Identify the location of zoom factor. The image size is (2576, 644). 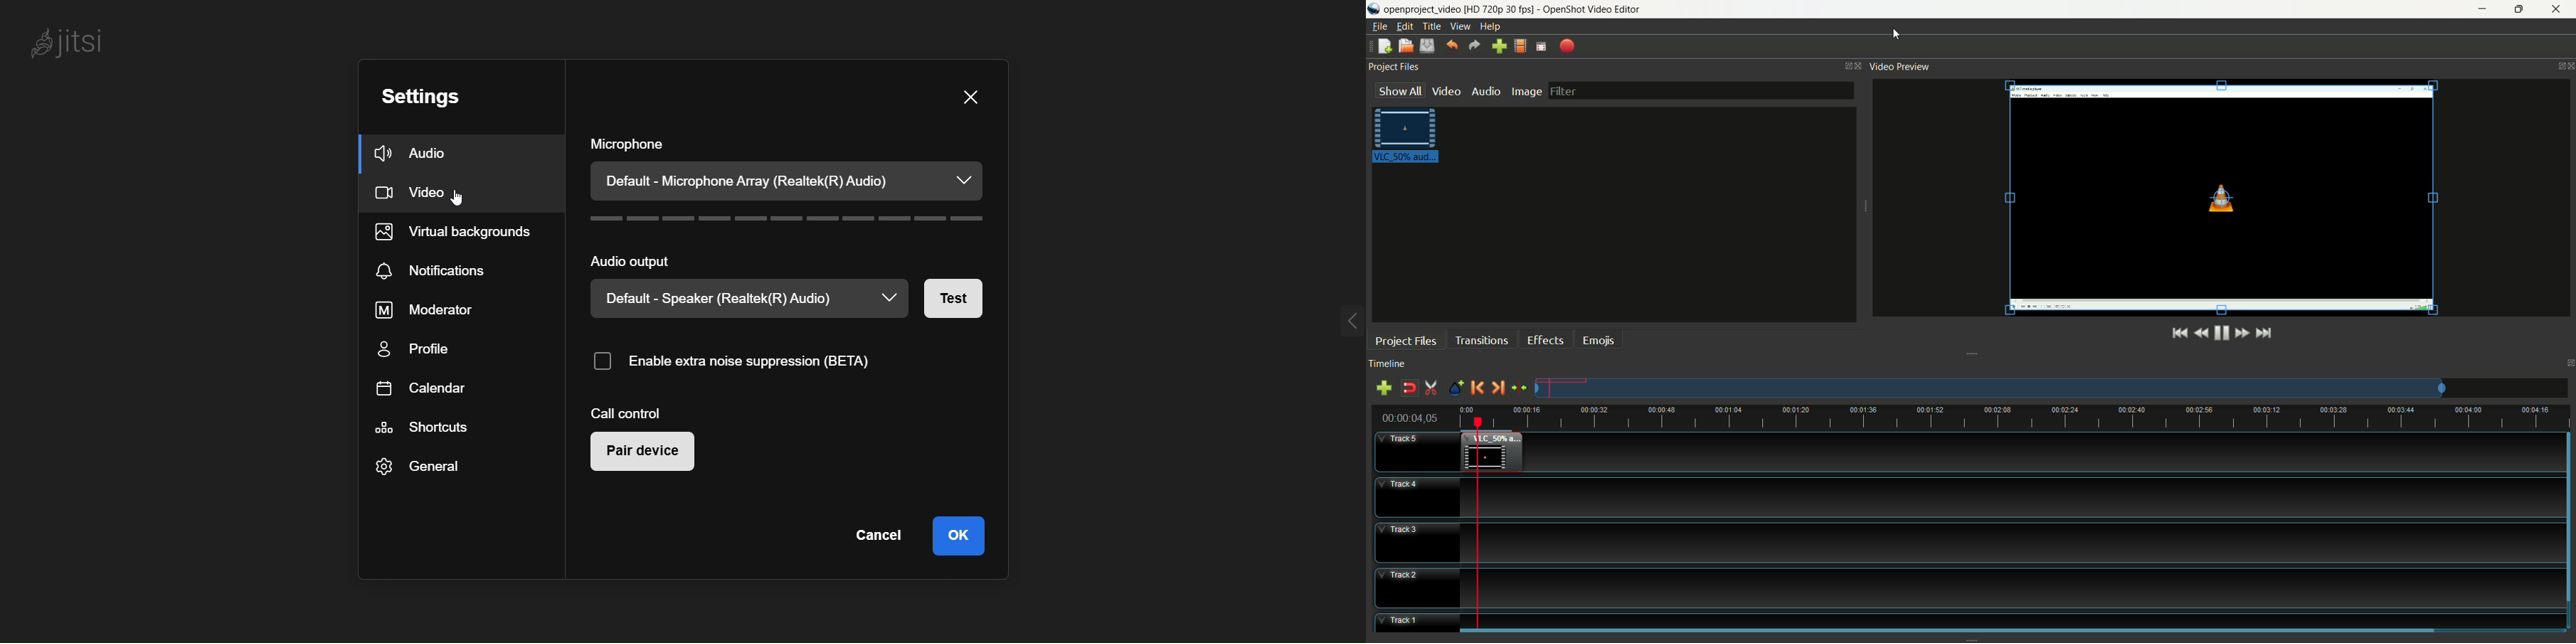
(2024, 417).